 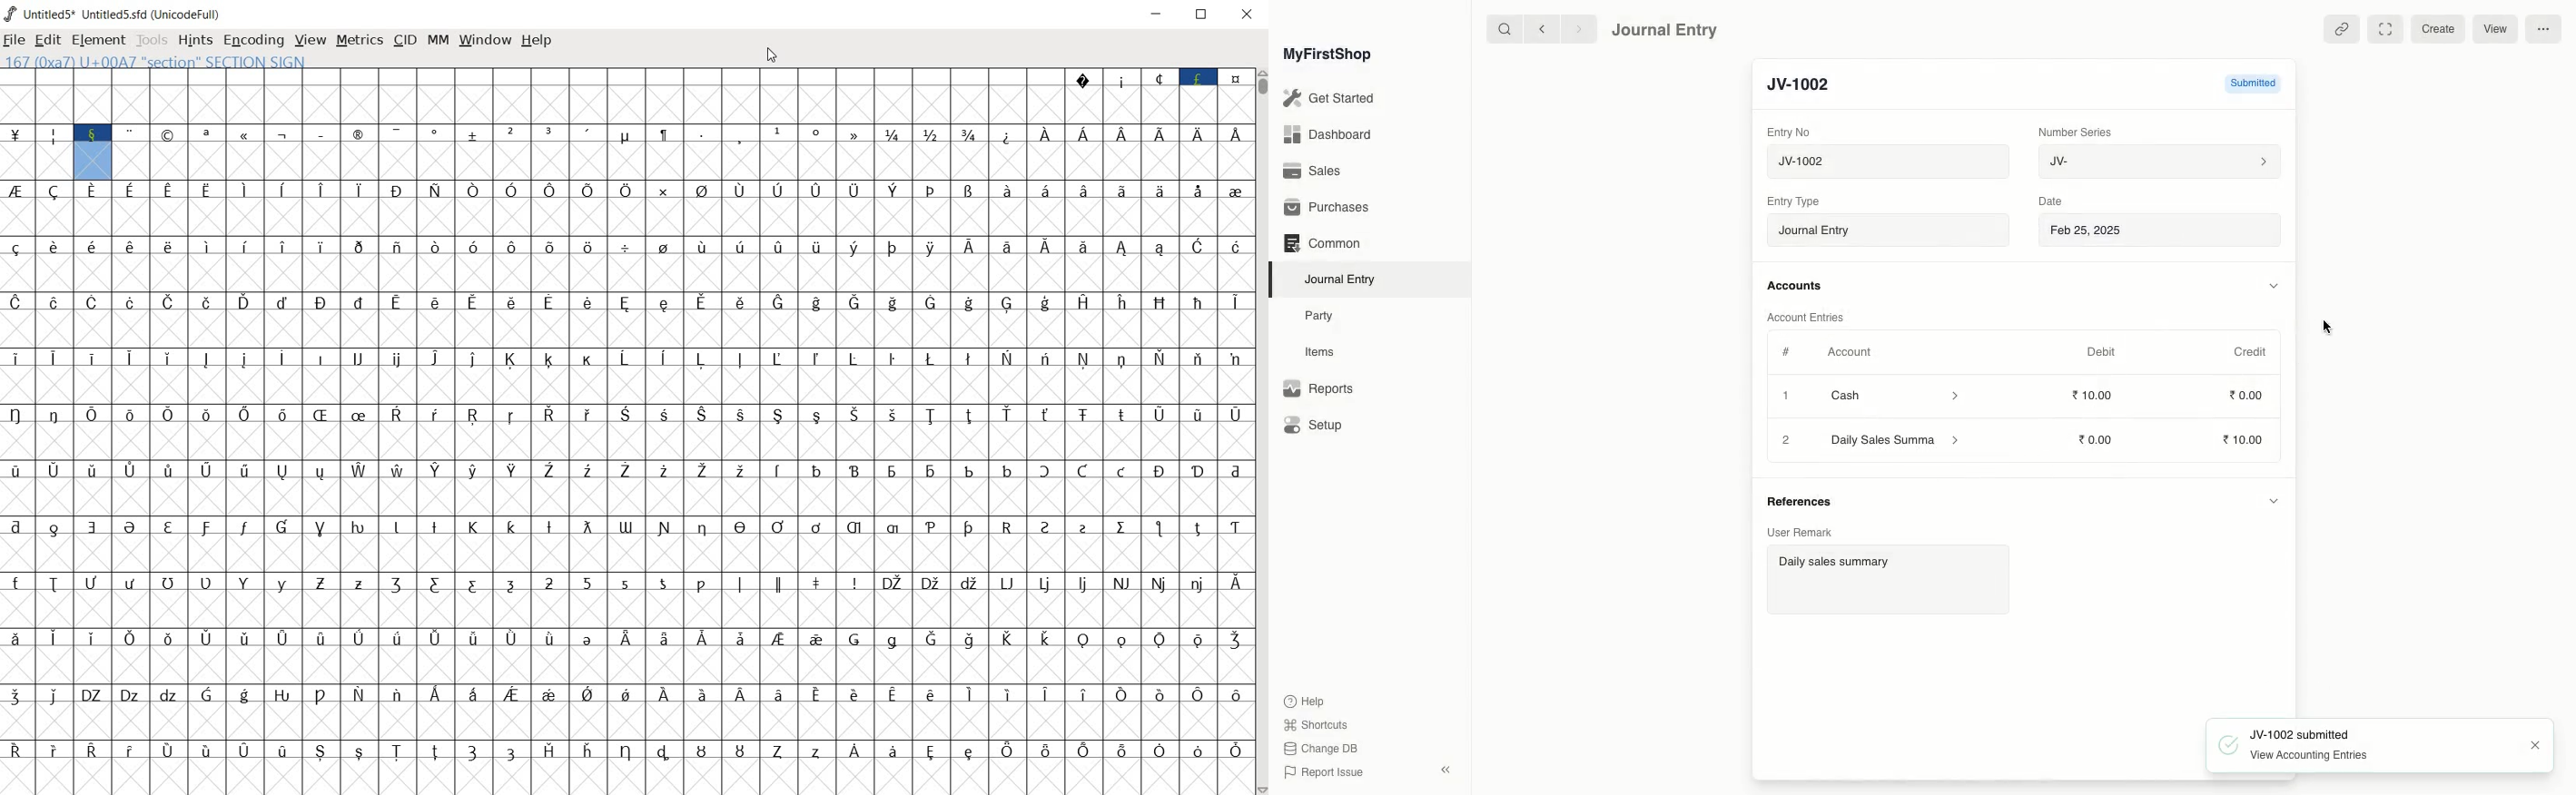 What do you see at coordinates (1796, 286) in the screenshot?
I see `Accounts` at bounding box center [1796, 286].